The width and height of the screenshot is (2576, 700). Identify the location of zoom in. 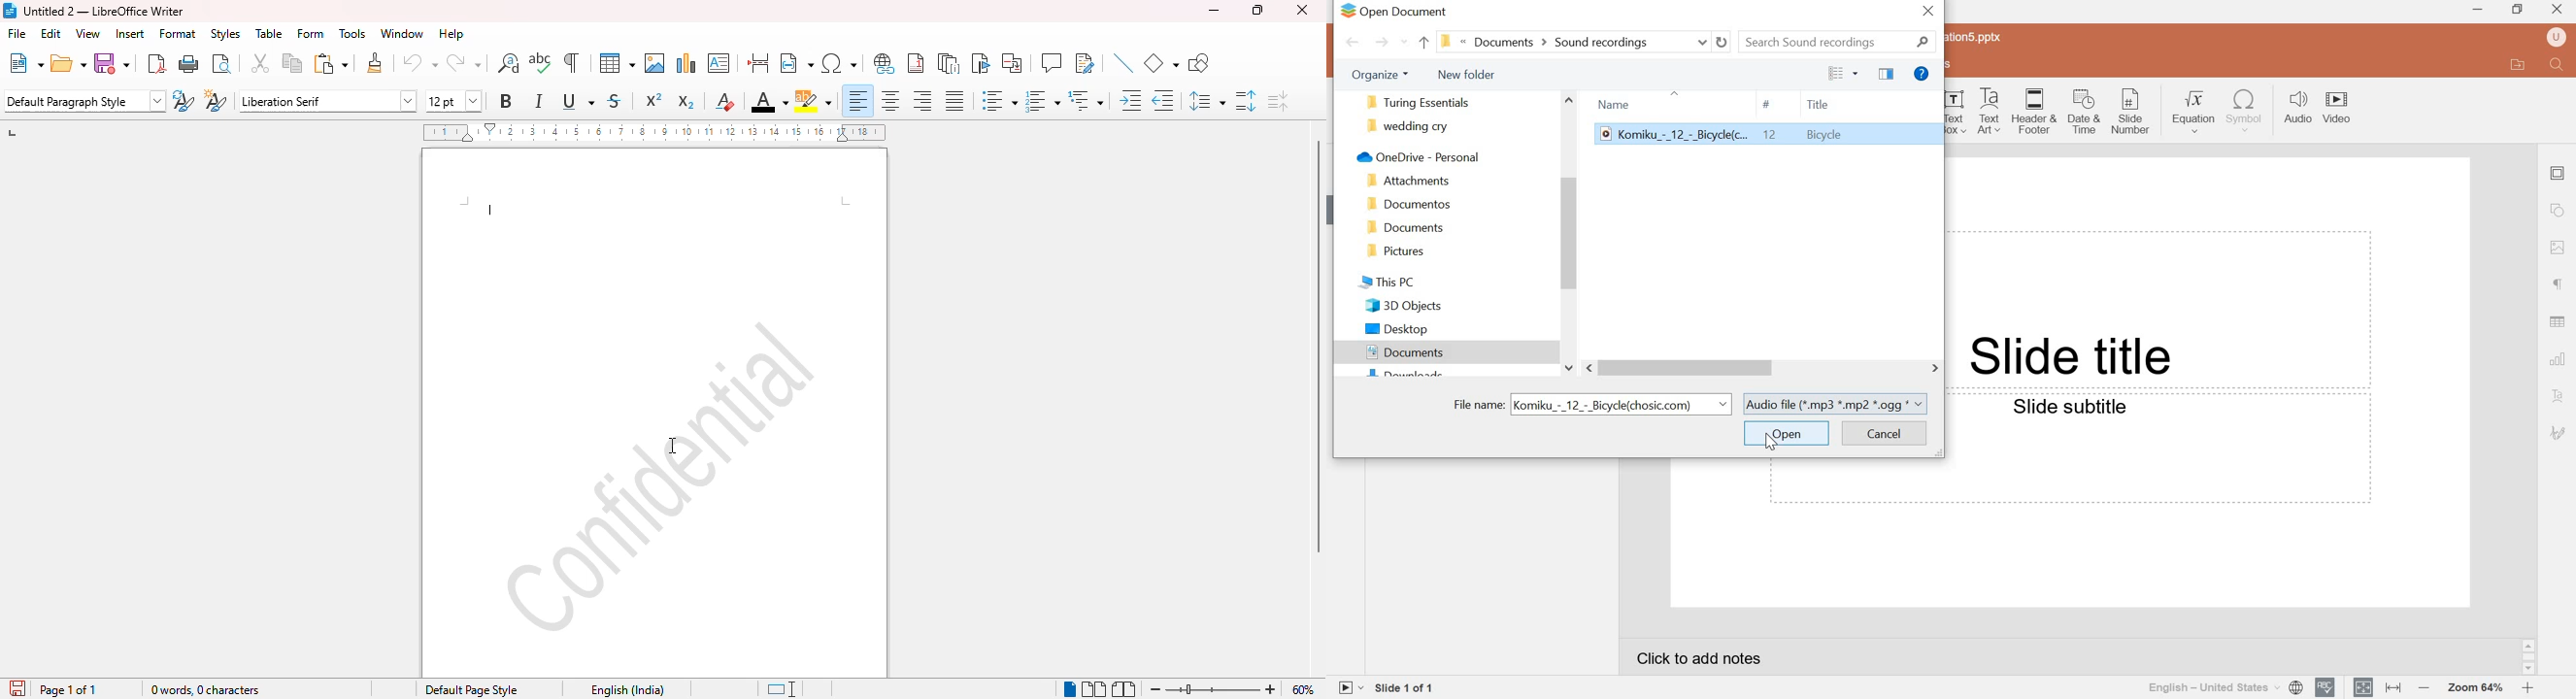
(1271, 688).